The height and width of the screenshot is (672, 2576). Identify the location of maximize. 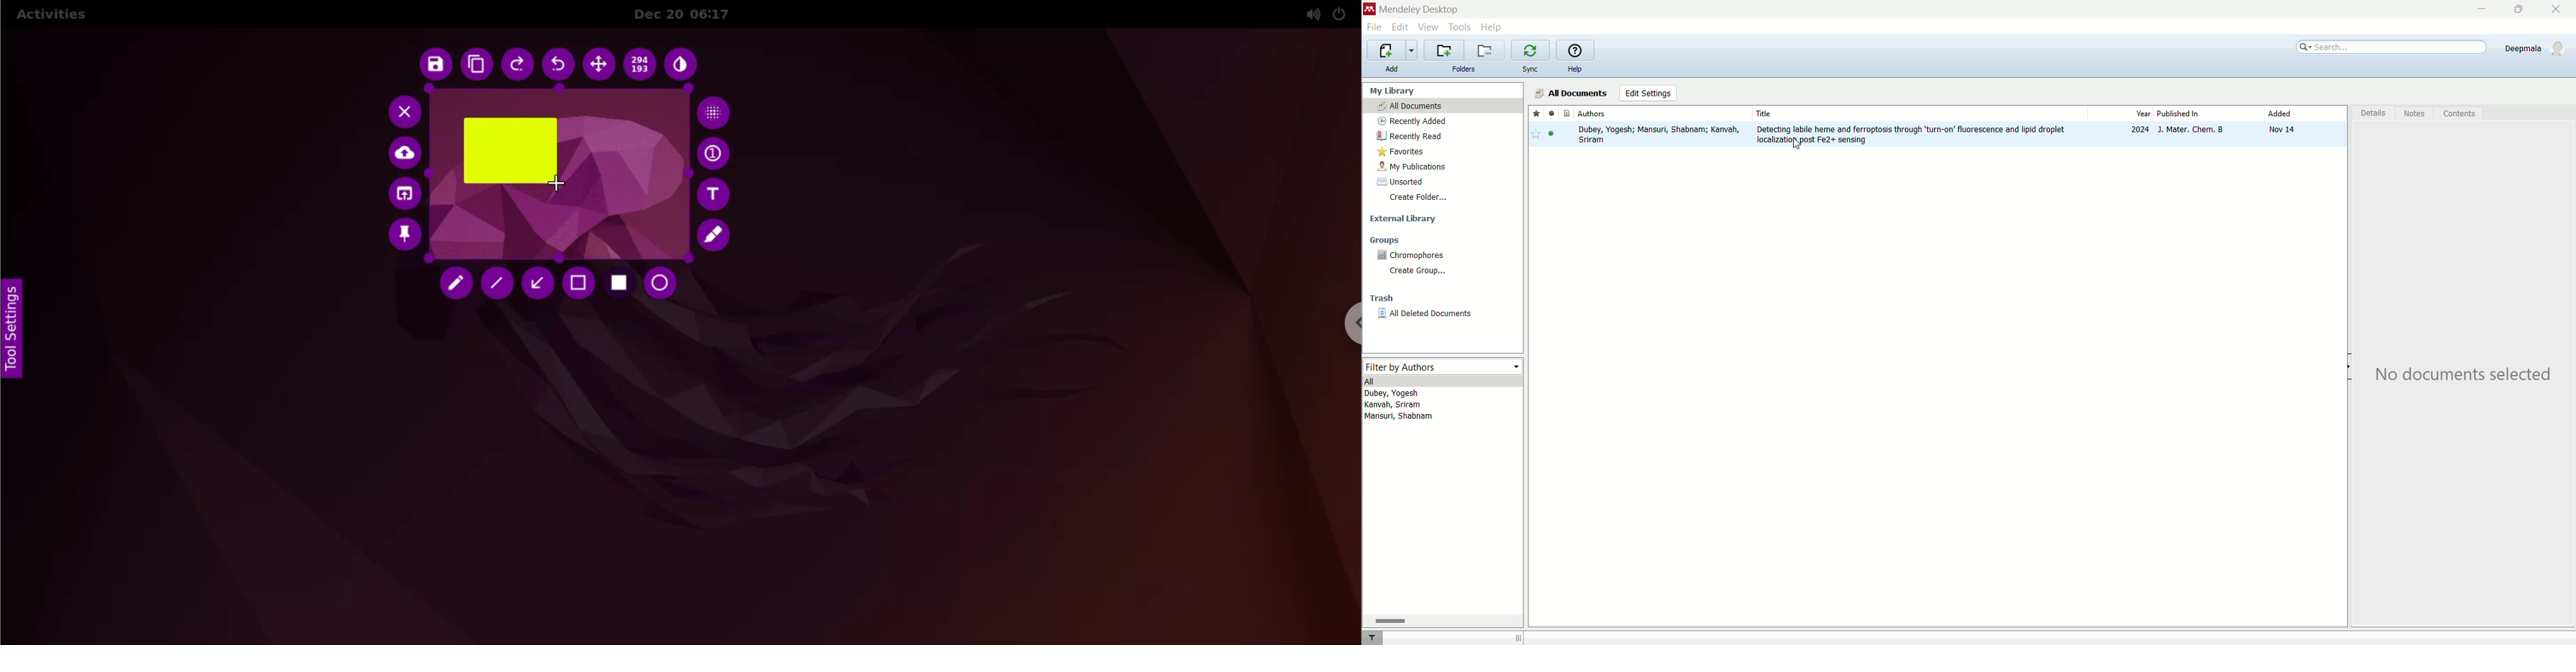
(2520, 9).